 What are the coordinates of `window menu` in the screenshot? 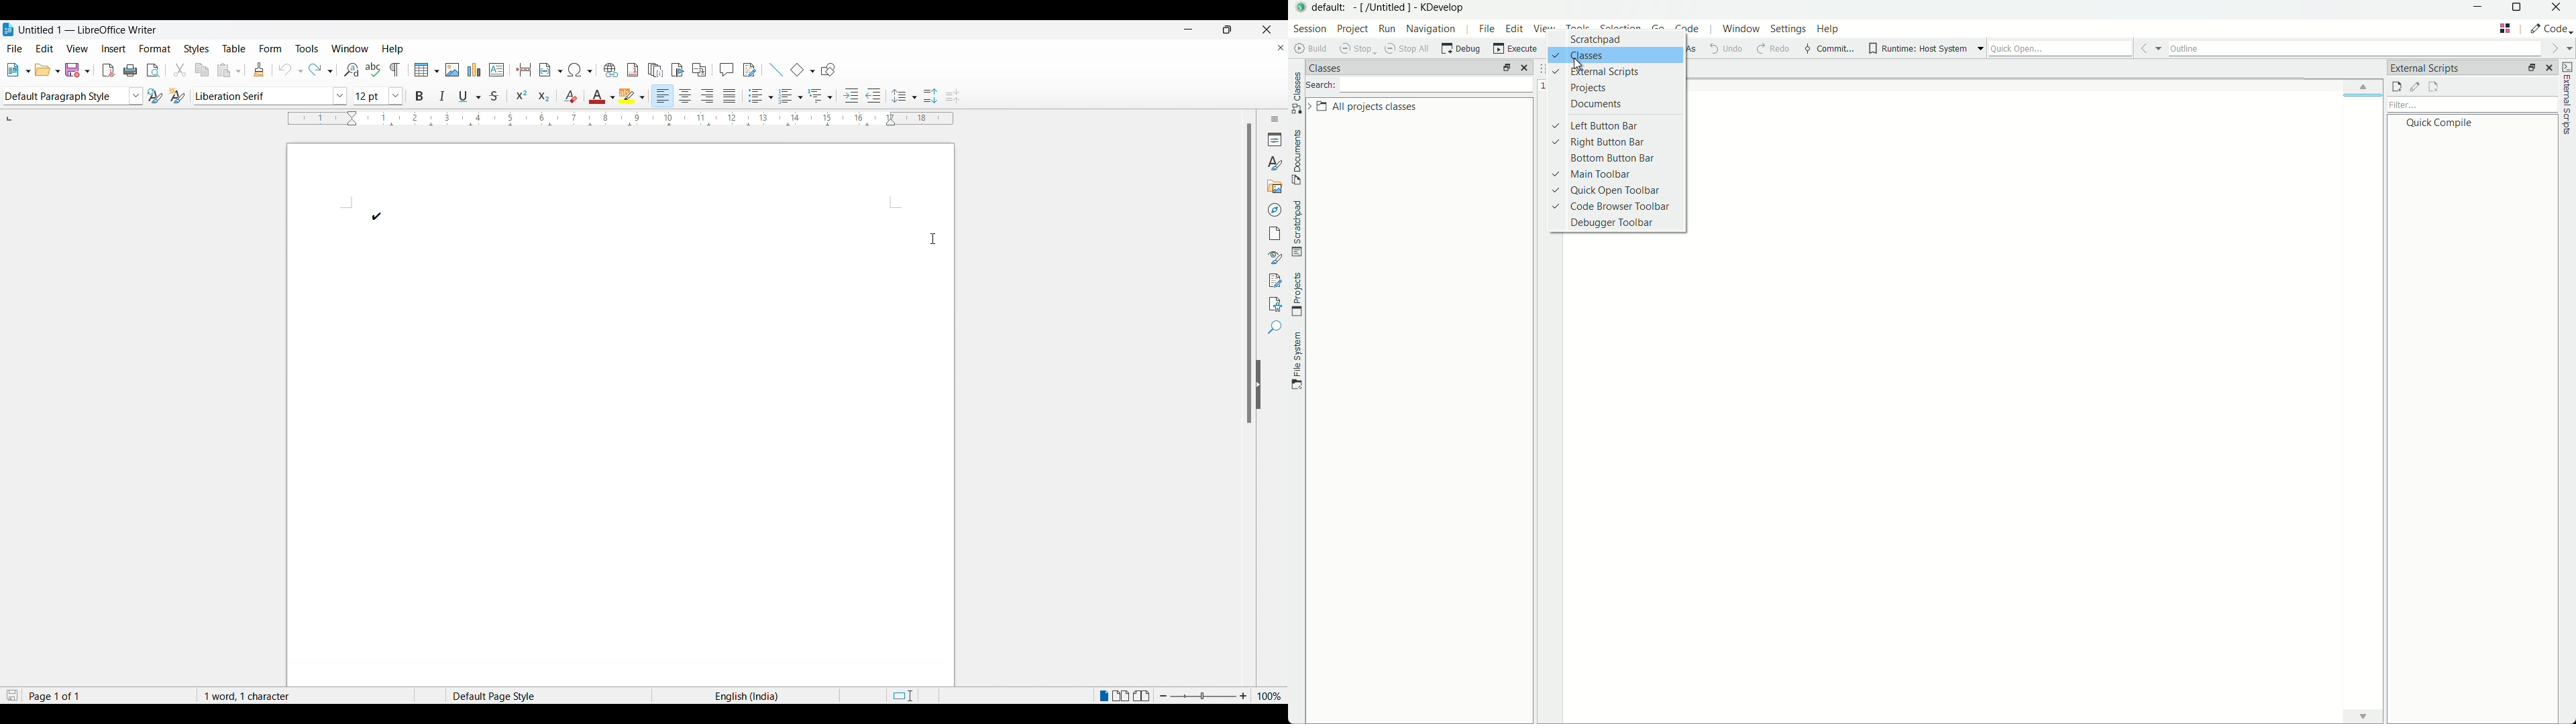 It's located at (1741, 29).